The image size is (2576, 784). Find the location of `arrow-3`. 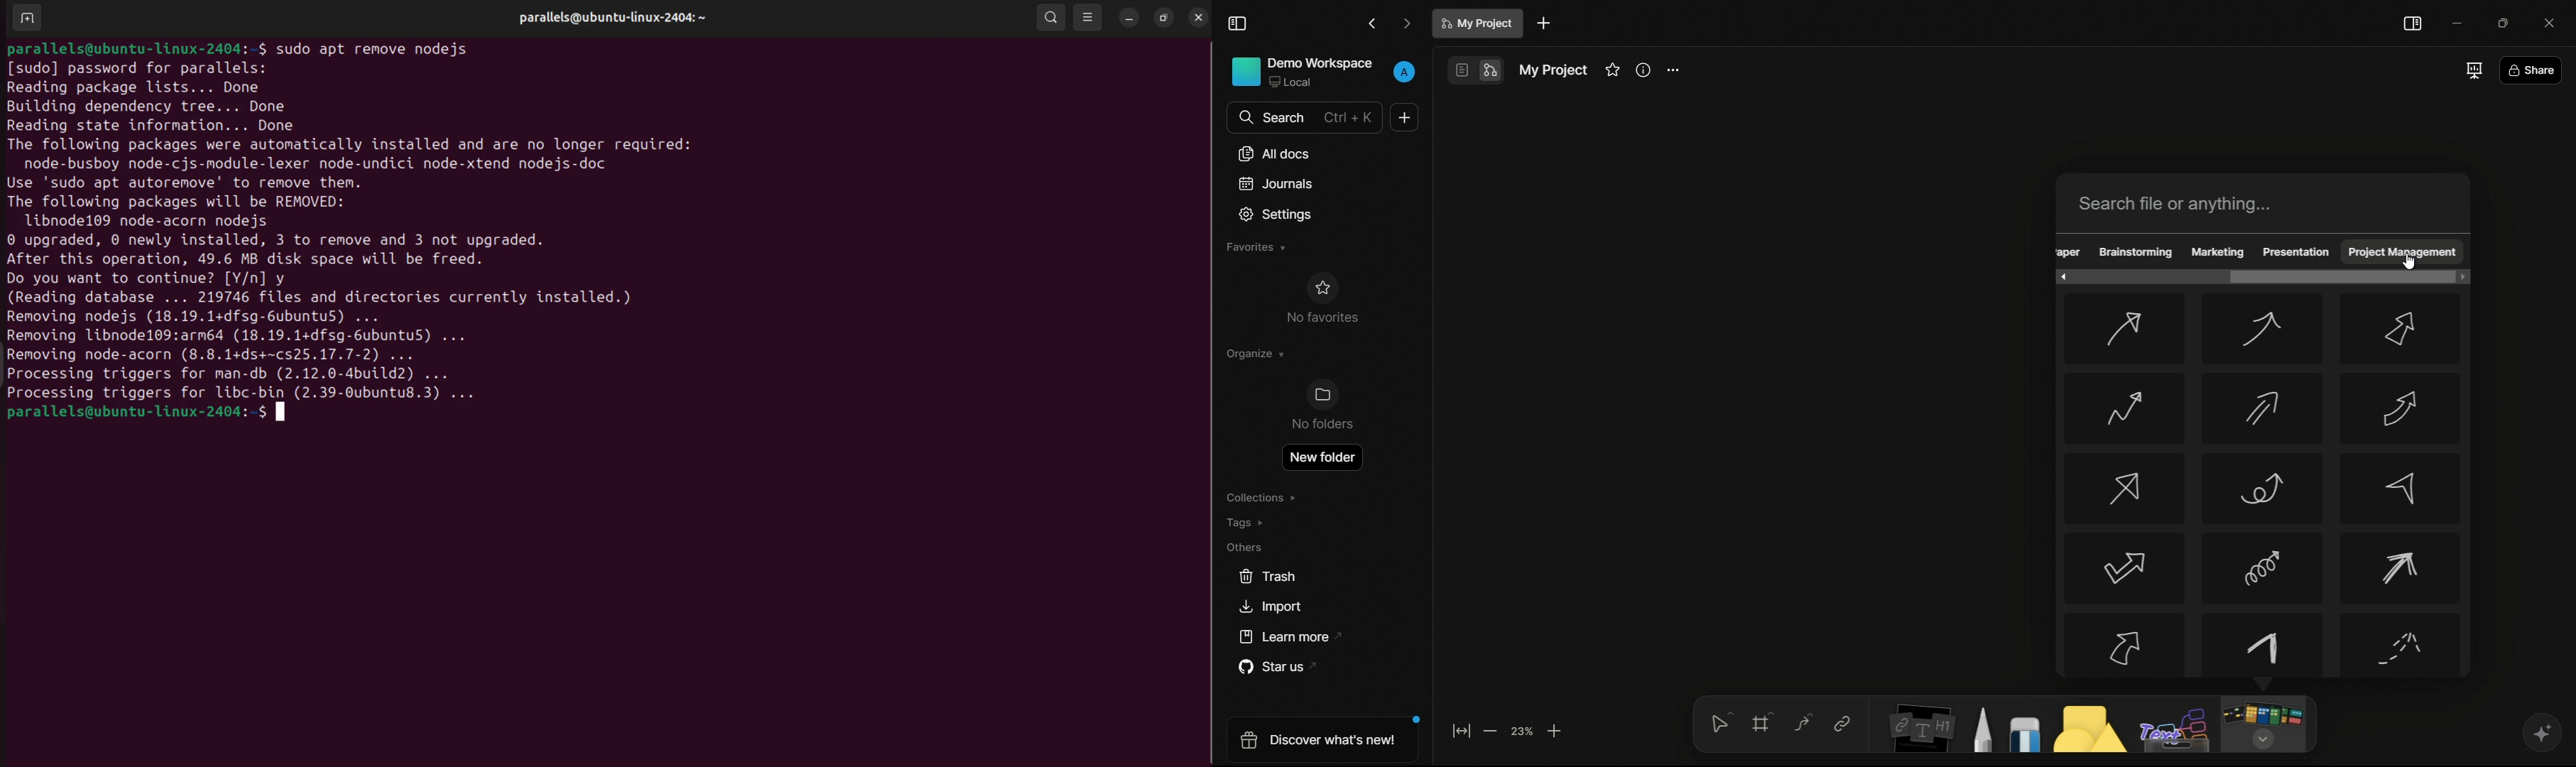

arrow-3 is located at coordinates (2403, 330).